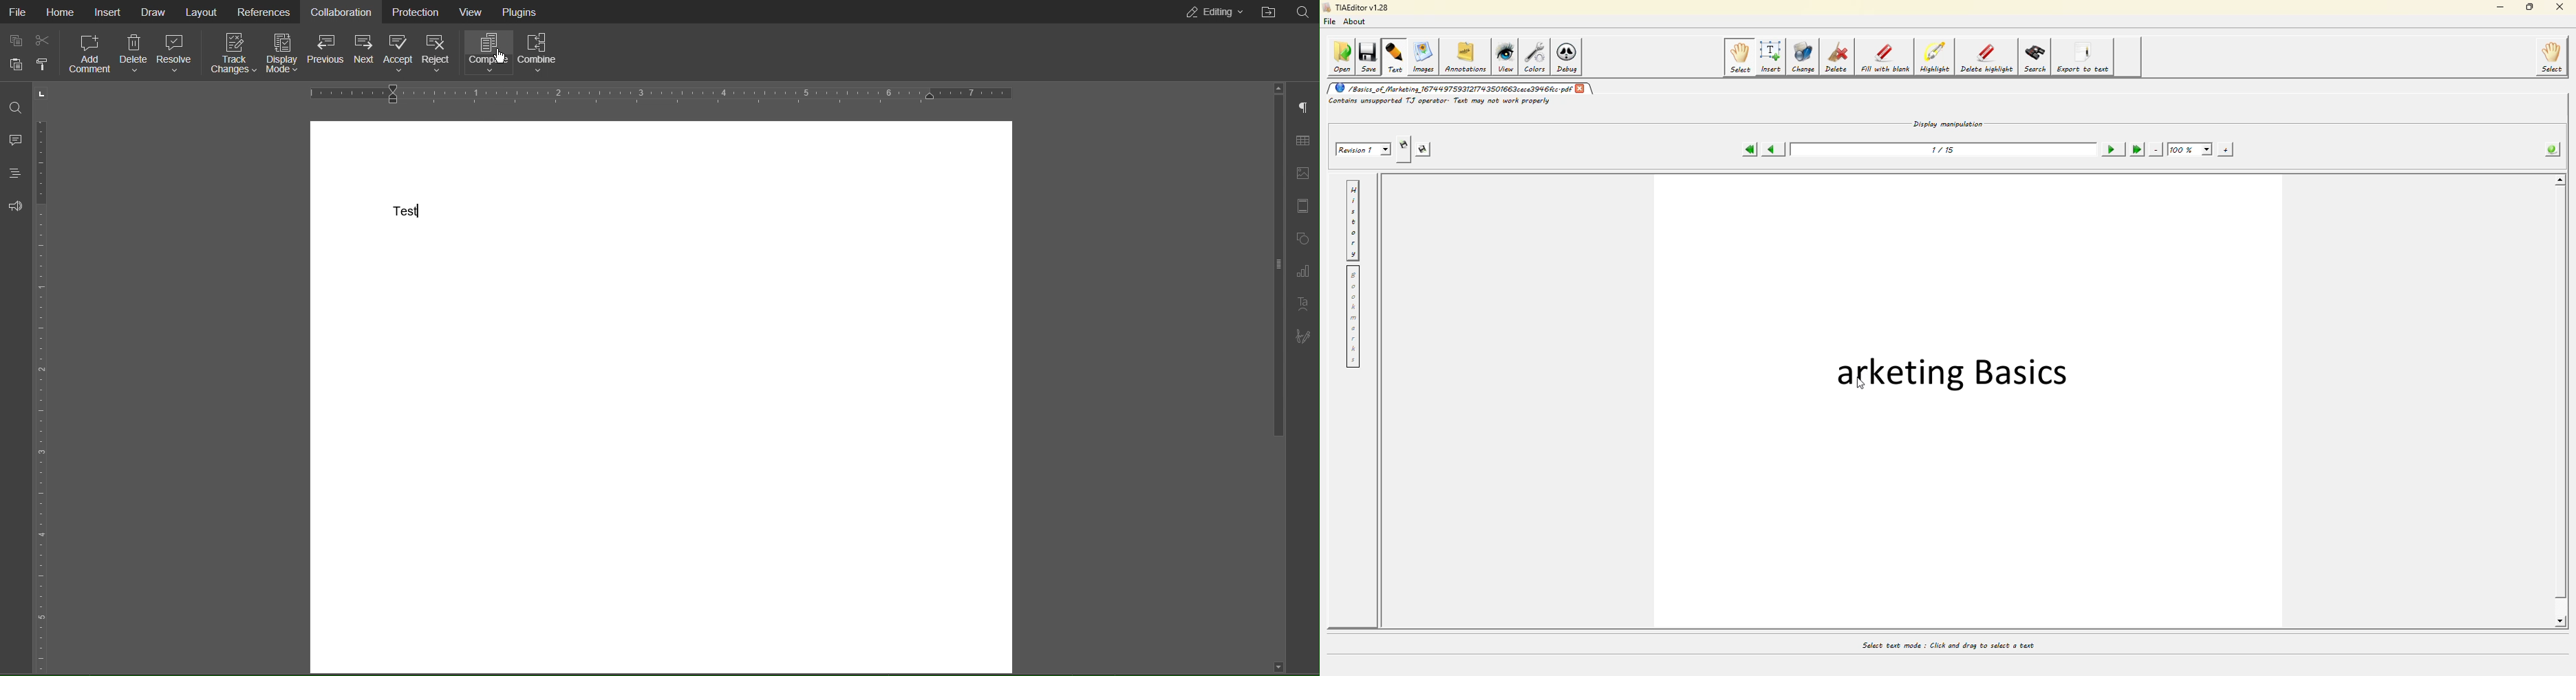 Image resolution: width=2576 pixels, height=700 pixels. I want to click on Cut, so click(44, 39).